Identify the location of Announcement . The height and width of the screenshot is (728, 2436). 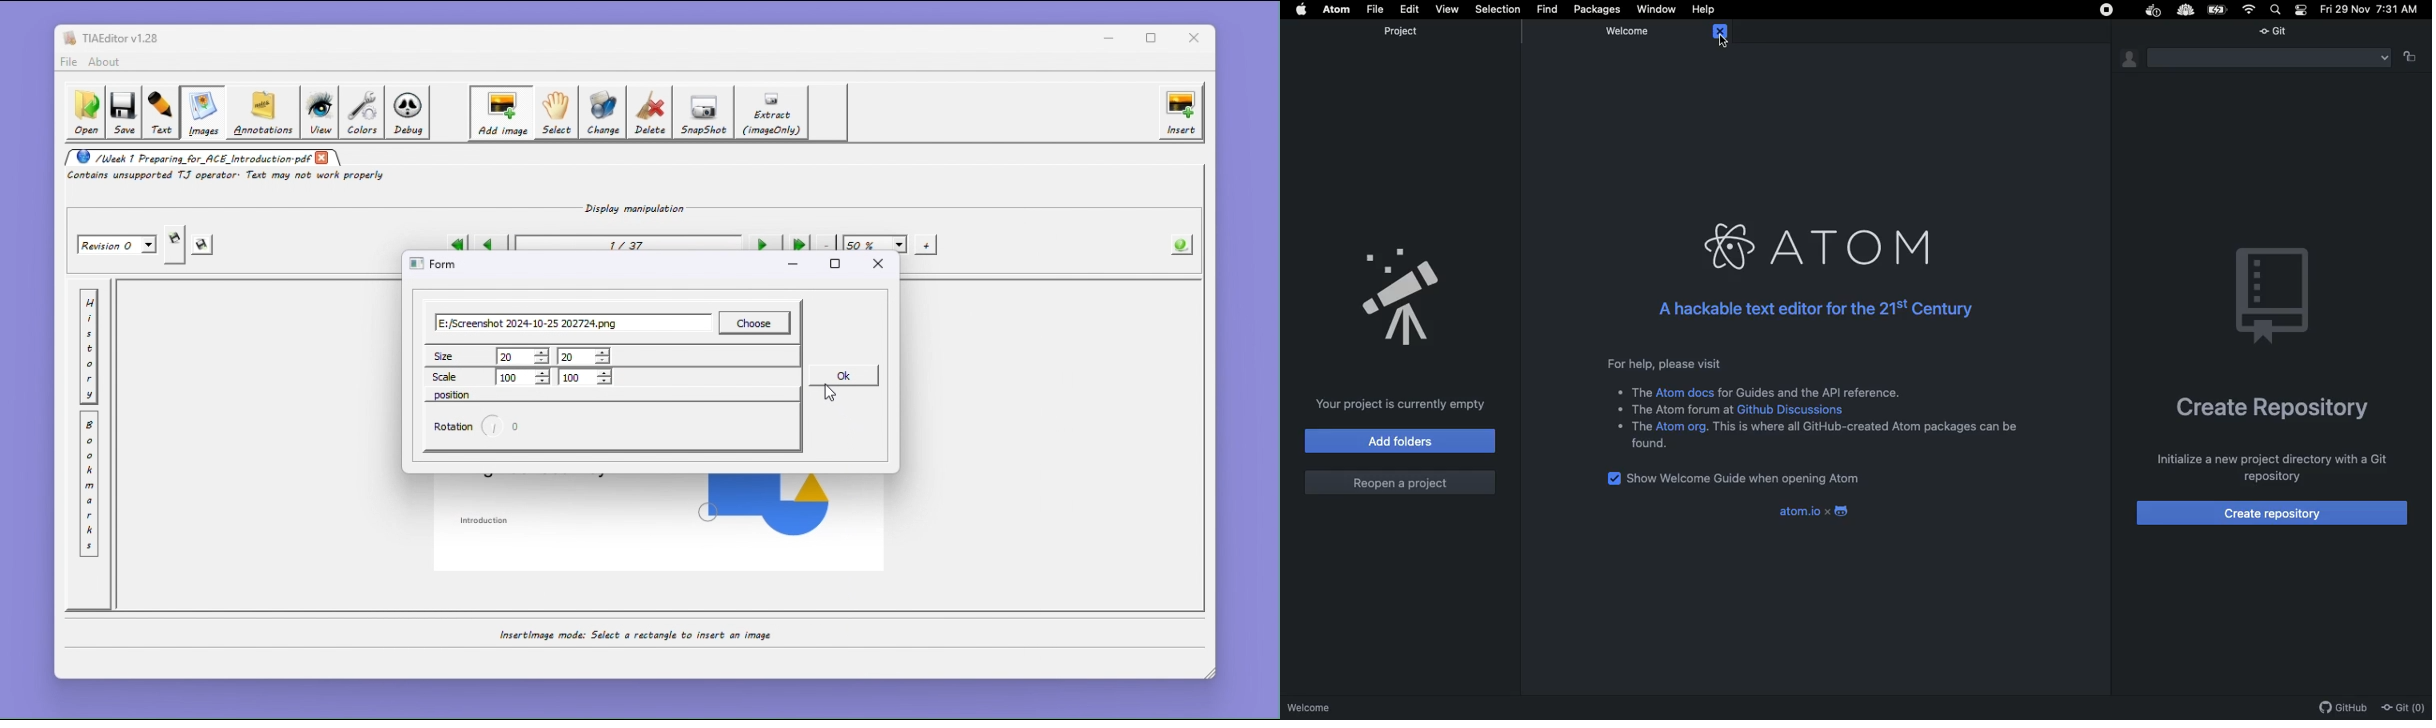
(1398, 294).